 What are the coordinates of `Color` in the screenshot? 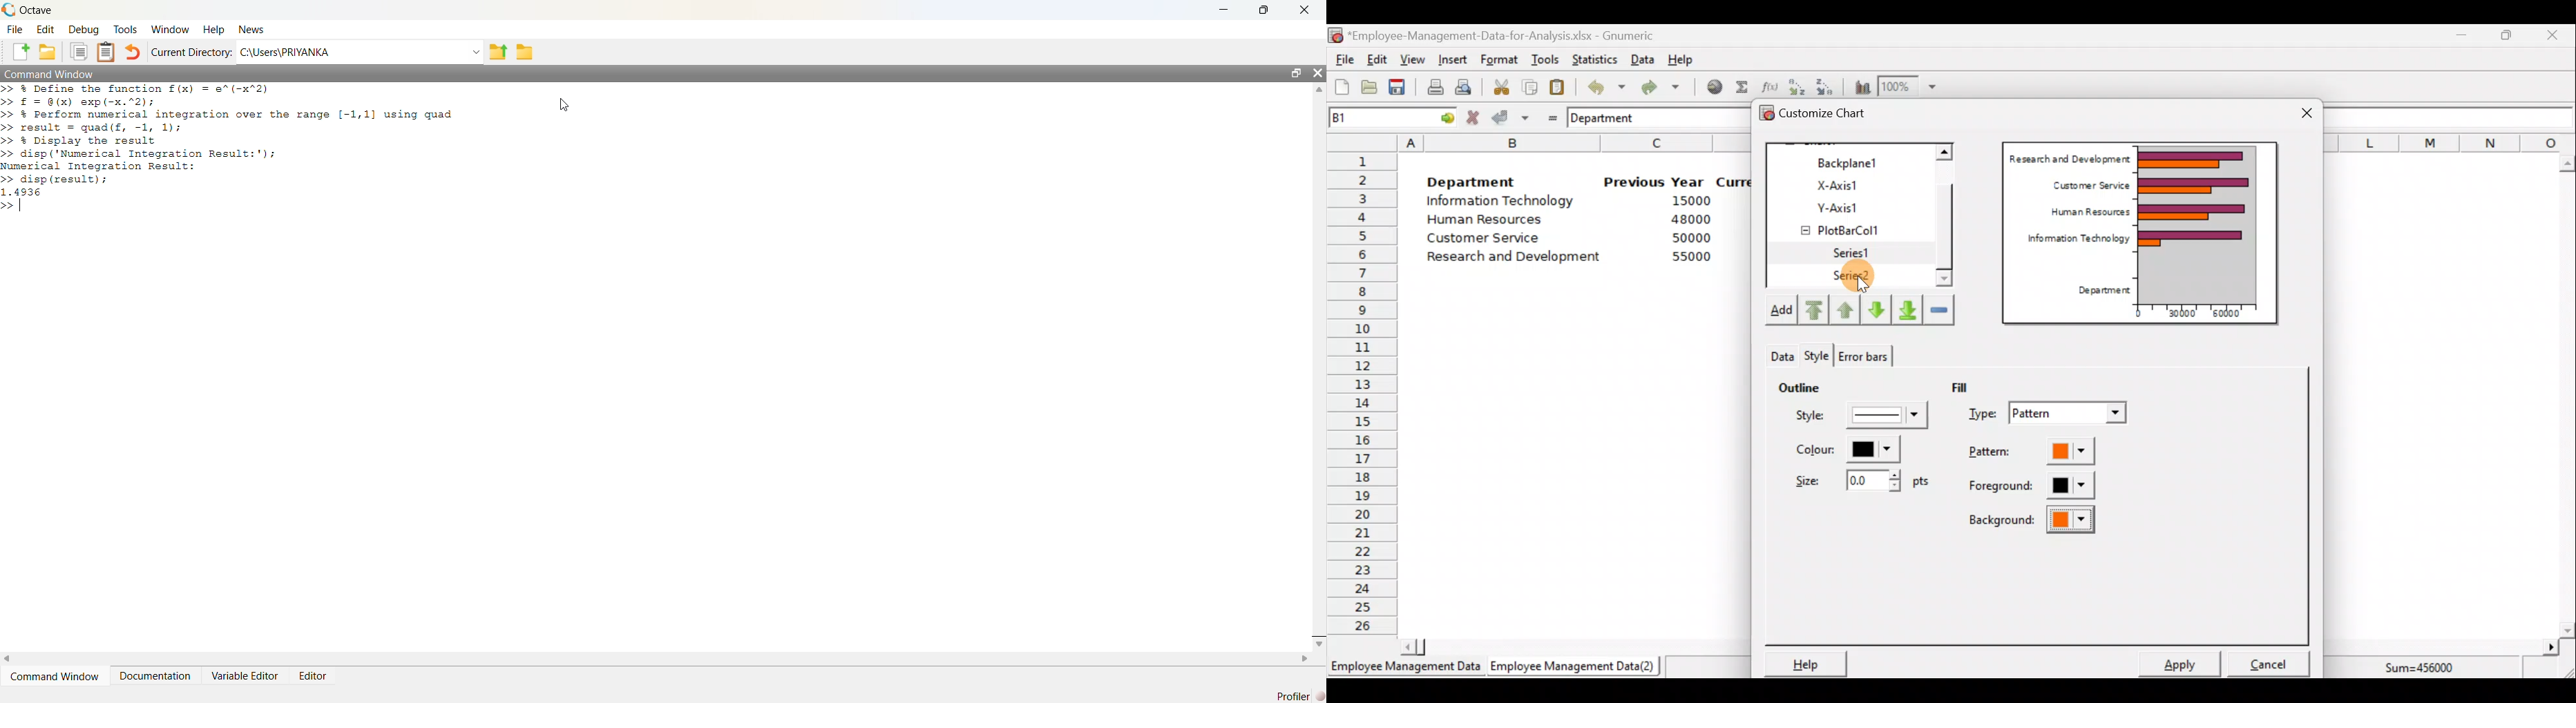 It's located at (1845, 449).